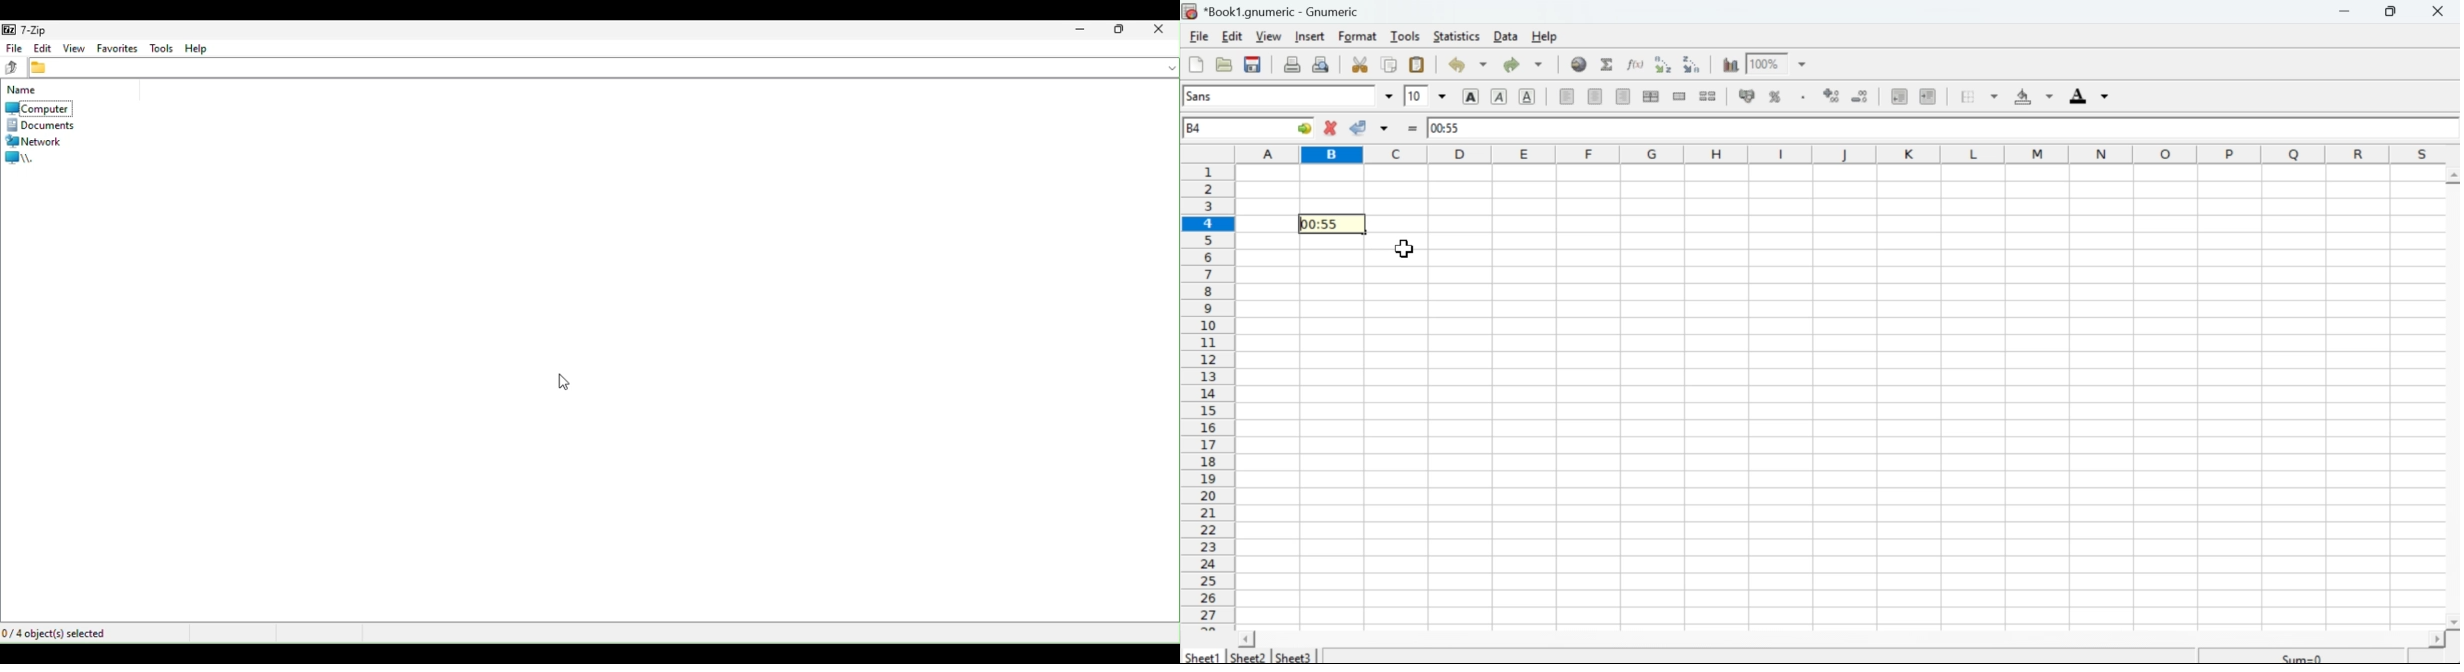  I want to click on Sort ascending, so click(1663, 65).